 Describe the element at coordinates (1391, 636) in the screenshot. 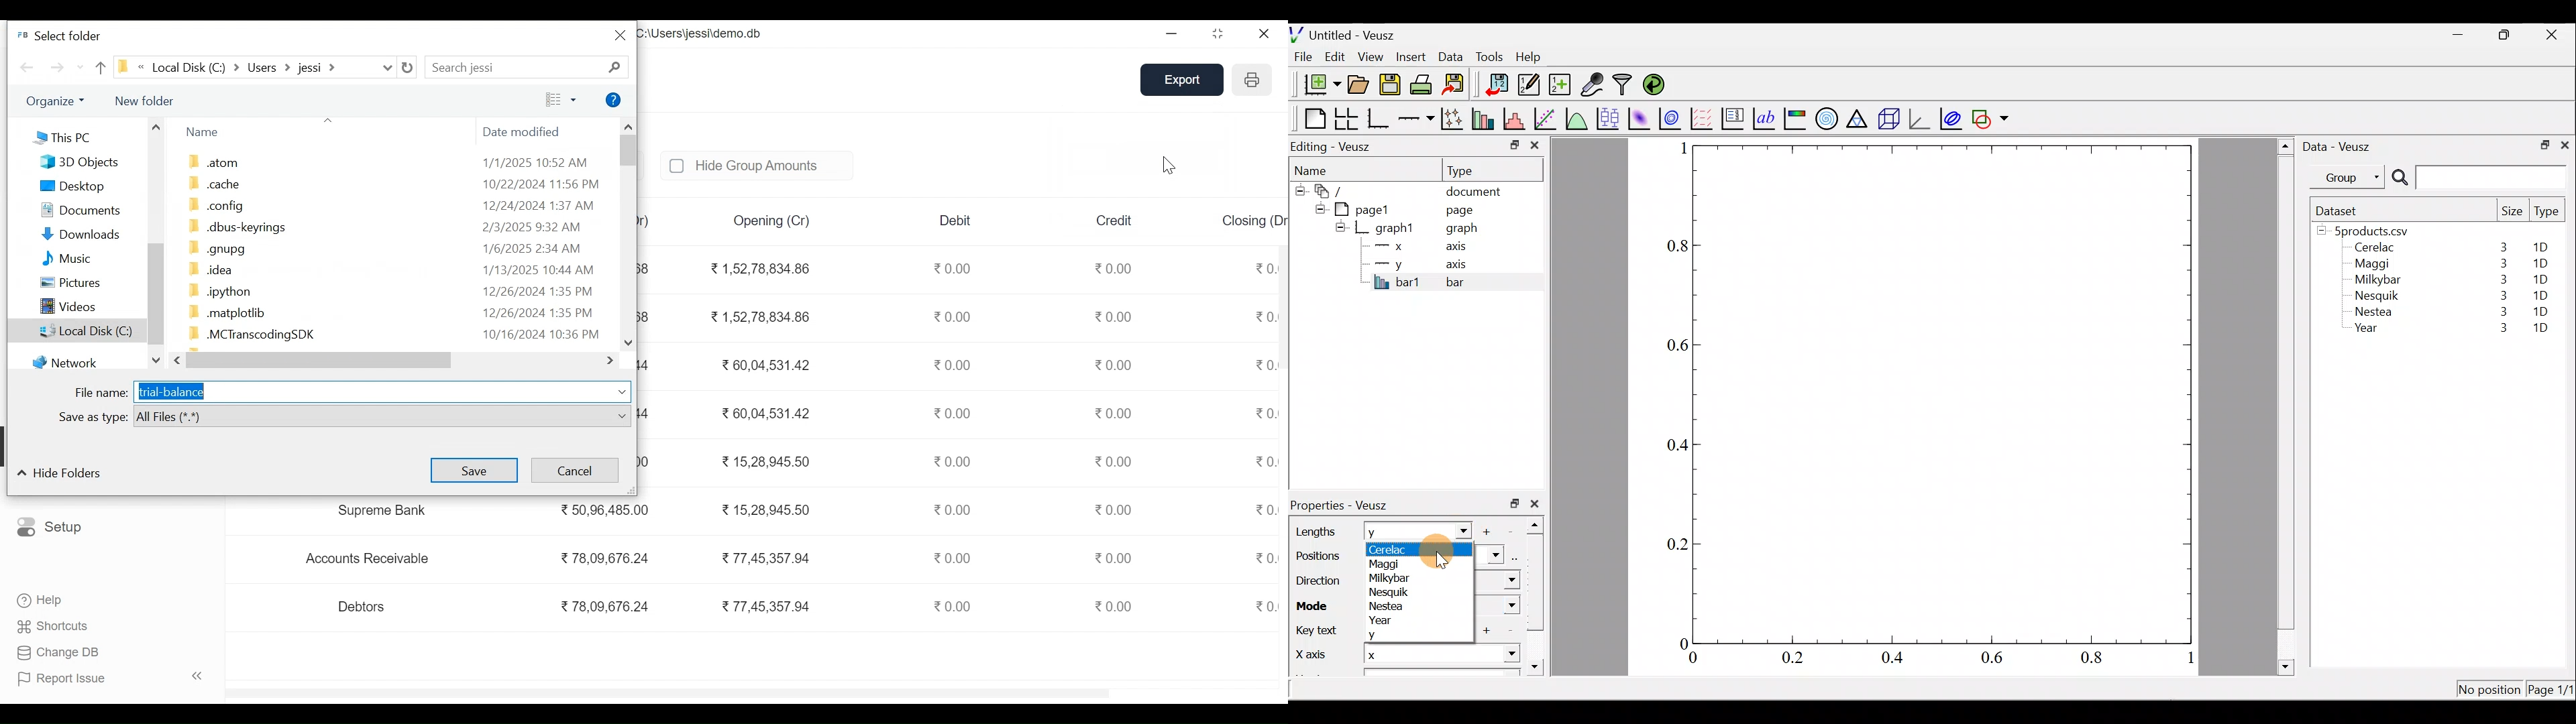

I see `y` at that location.